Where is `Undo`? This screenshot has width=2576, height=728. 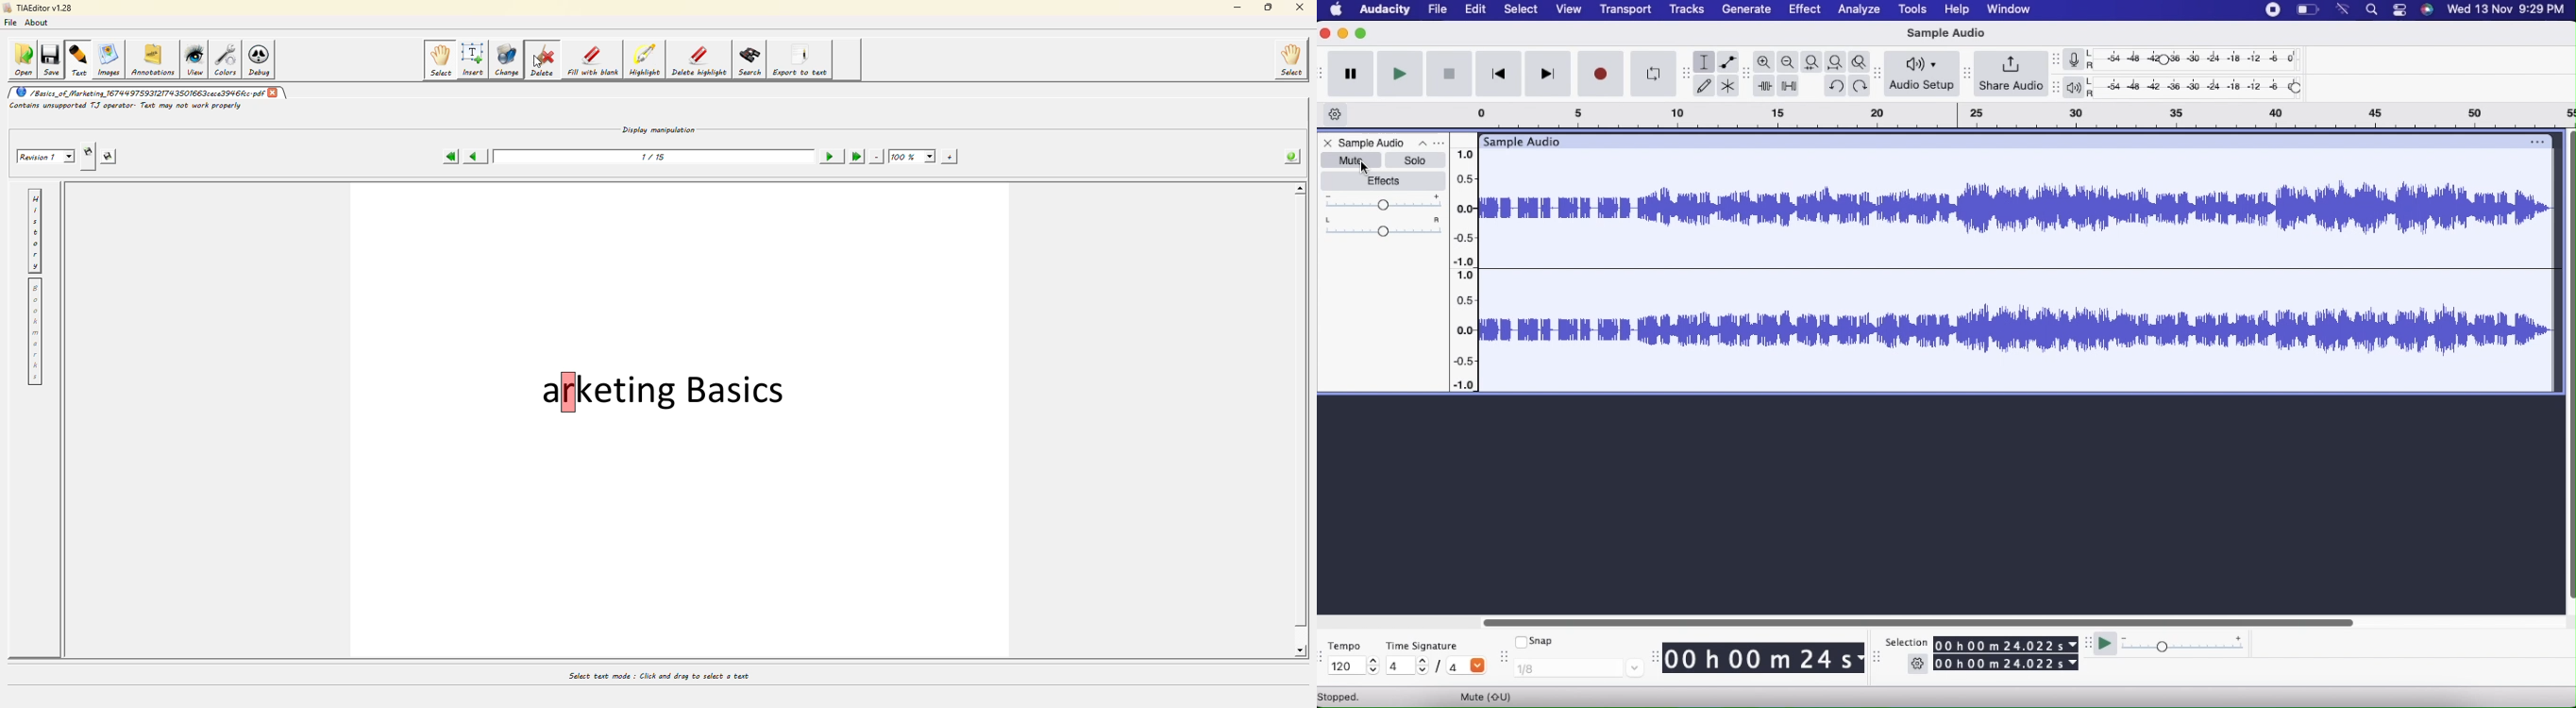 Undo is located at coordinates (1836, 86).